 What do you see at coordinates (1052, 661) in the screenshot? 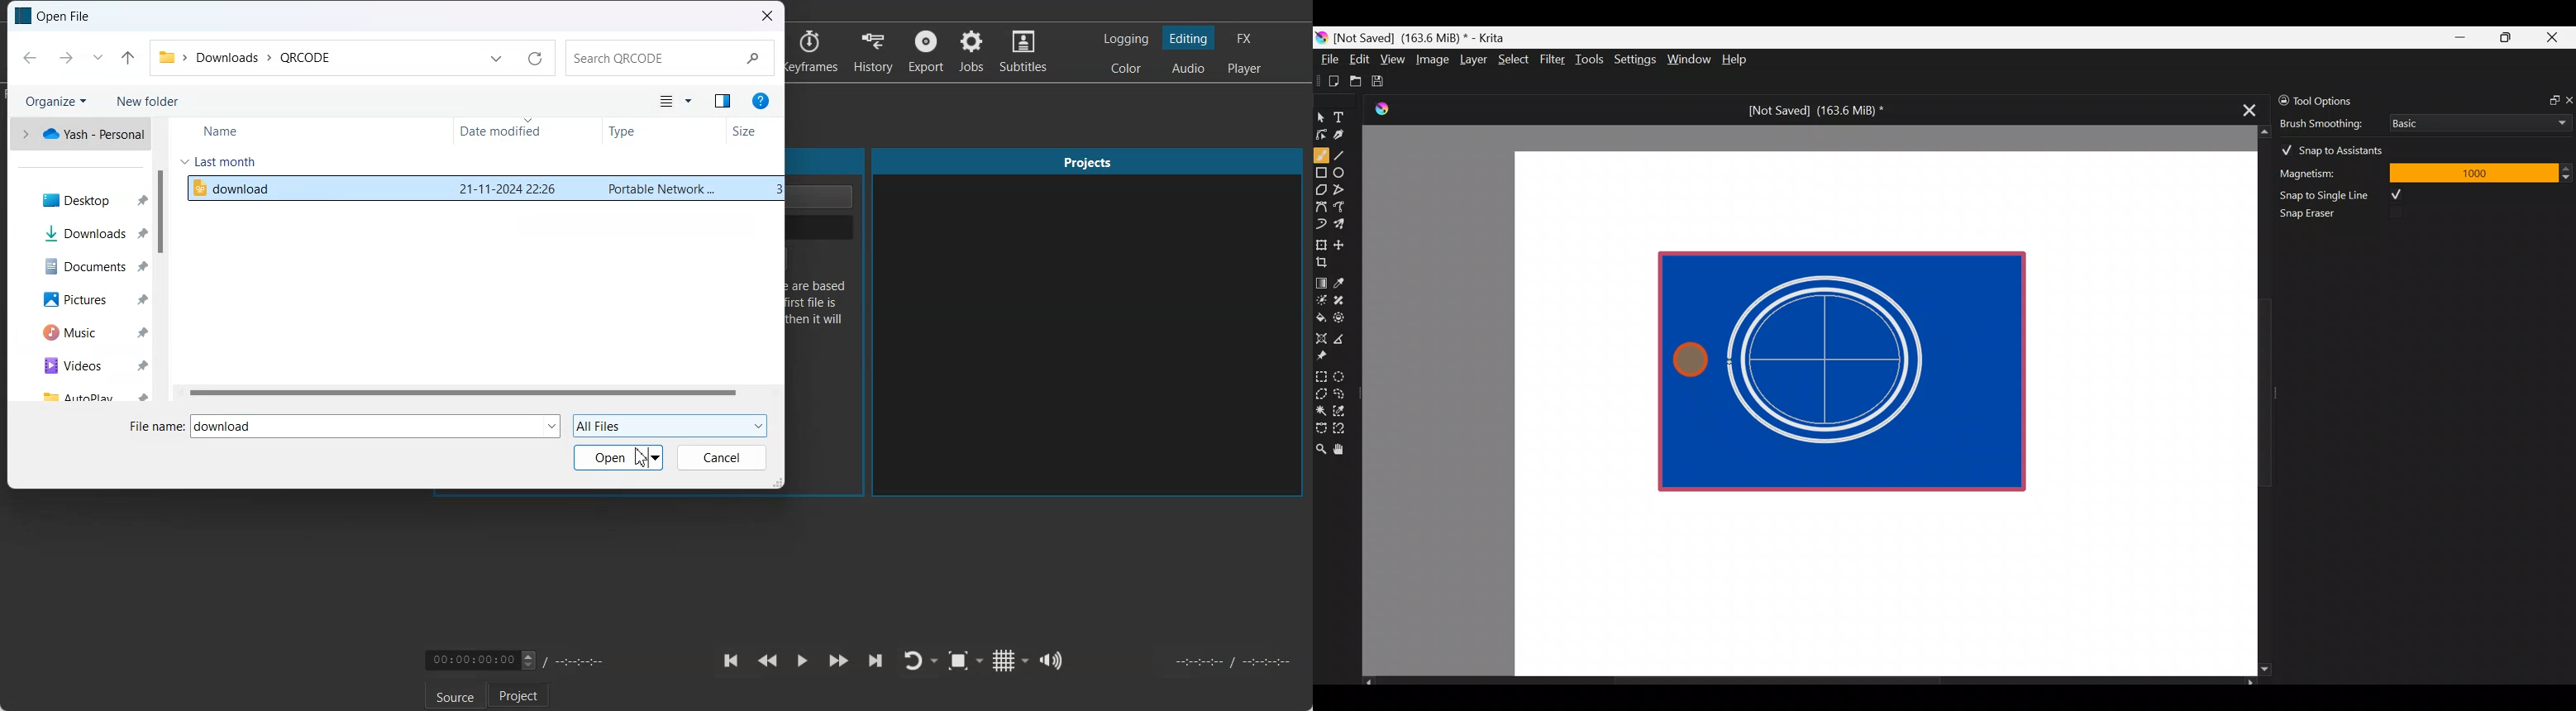
I see `Show the volume control` at bounding box center [1052, 661].